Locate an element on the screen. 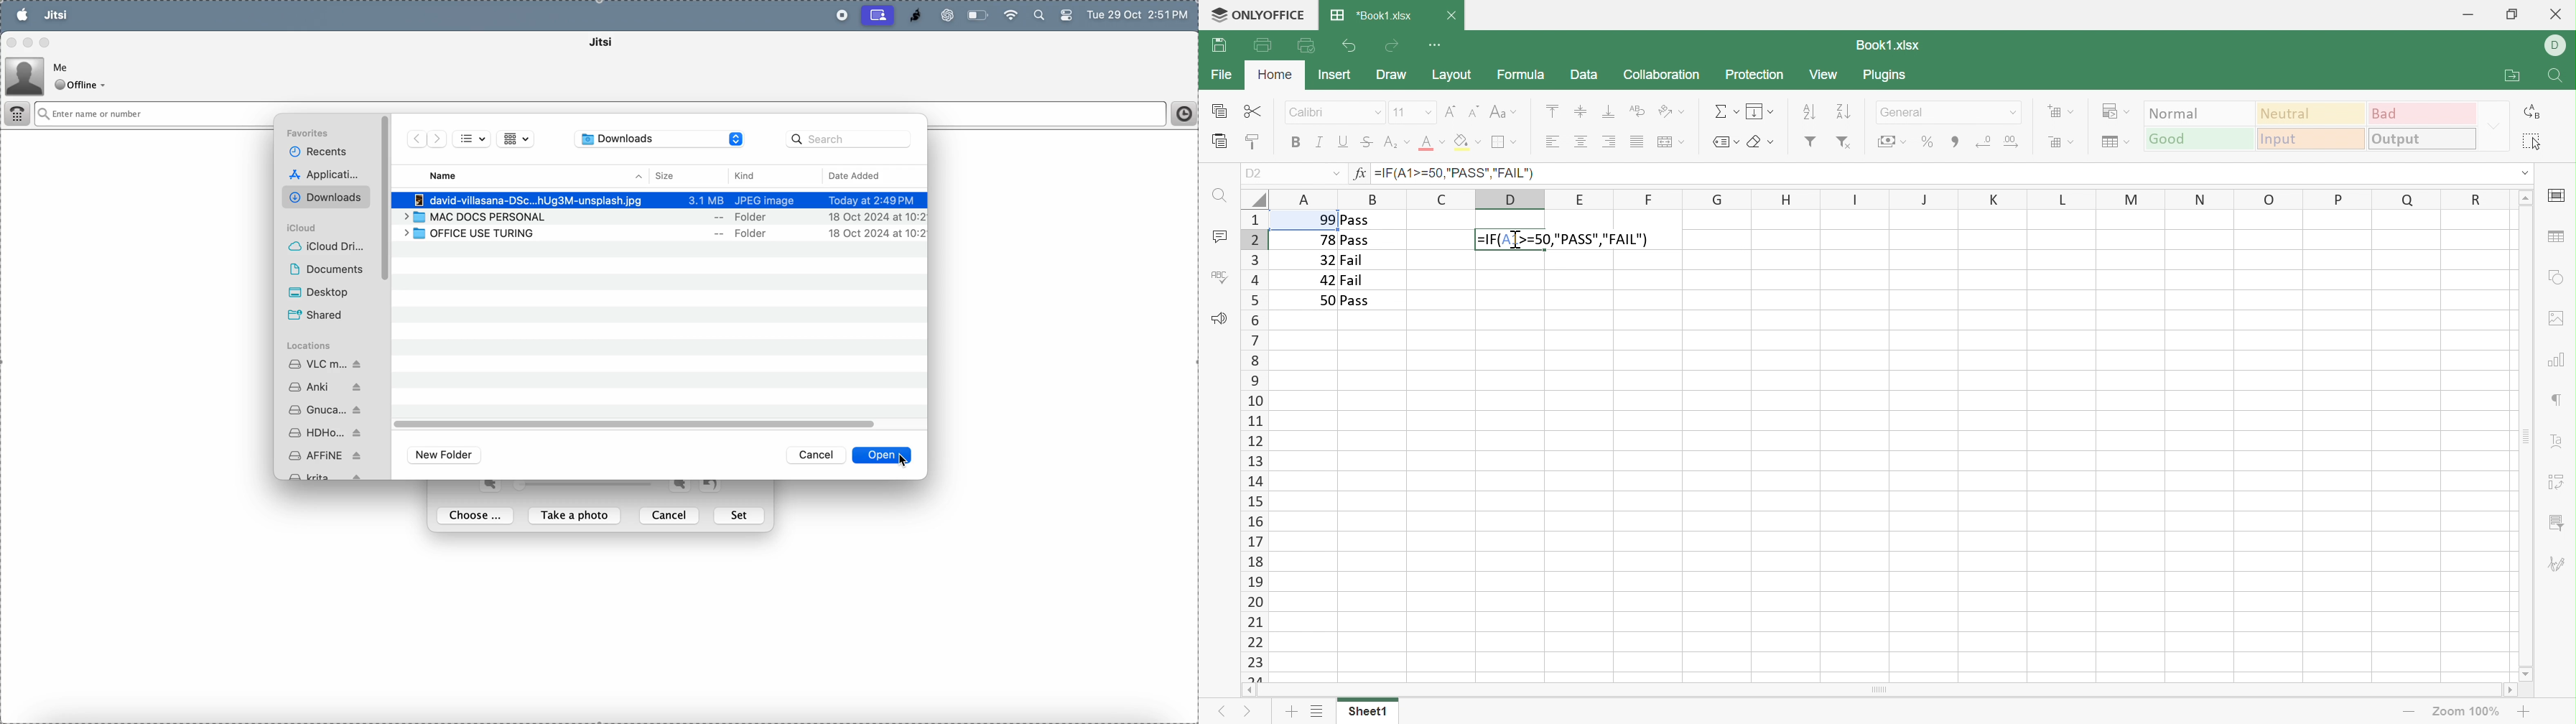 This screenshot has height=728, width=2576. D2 is located at coordinates (1255, 174).